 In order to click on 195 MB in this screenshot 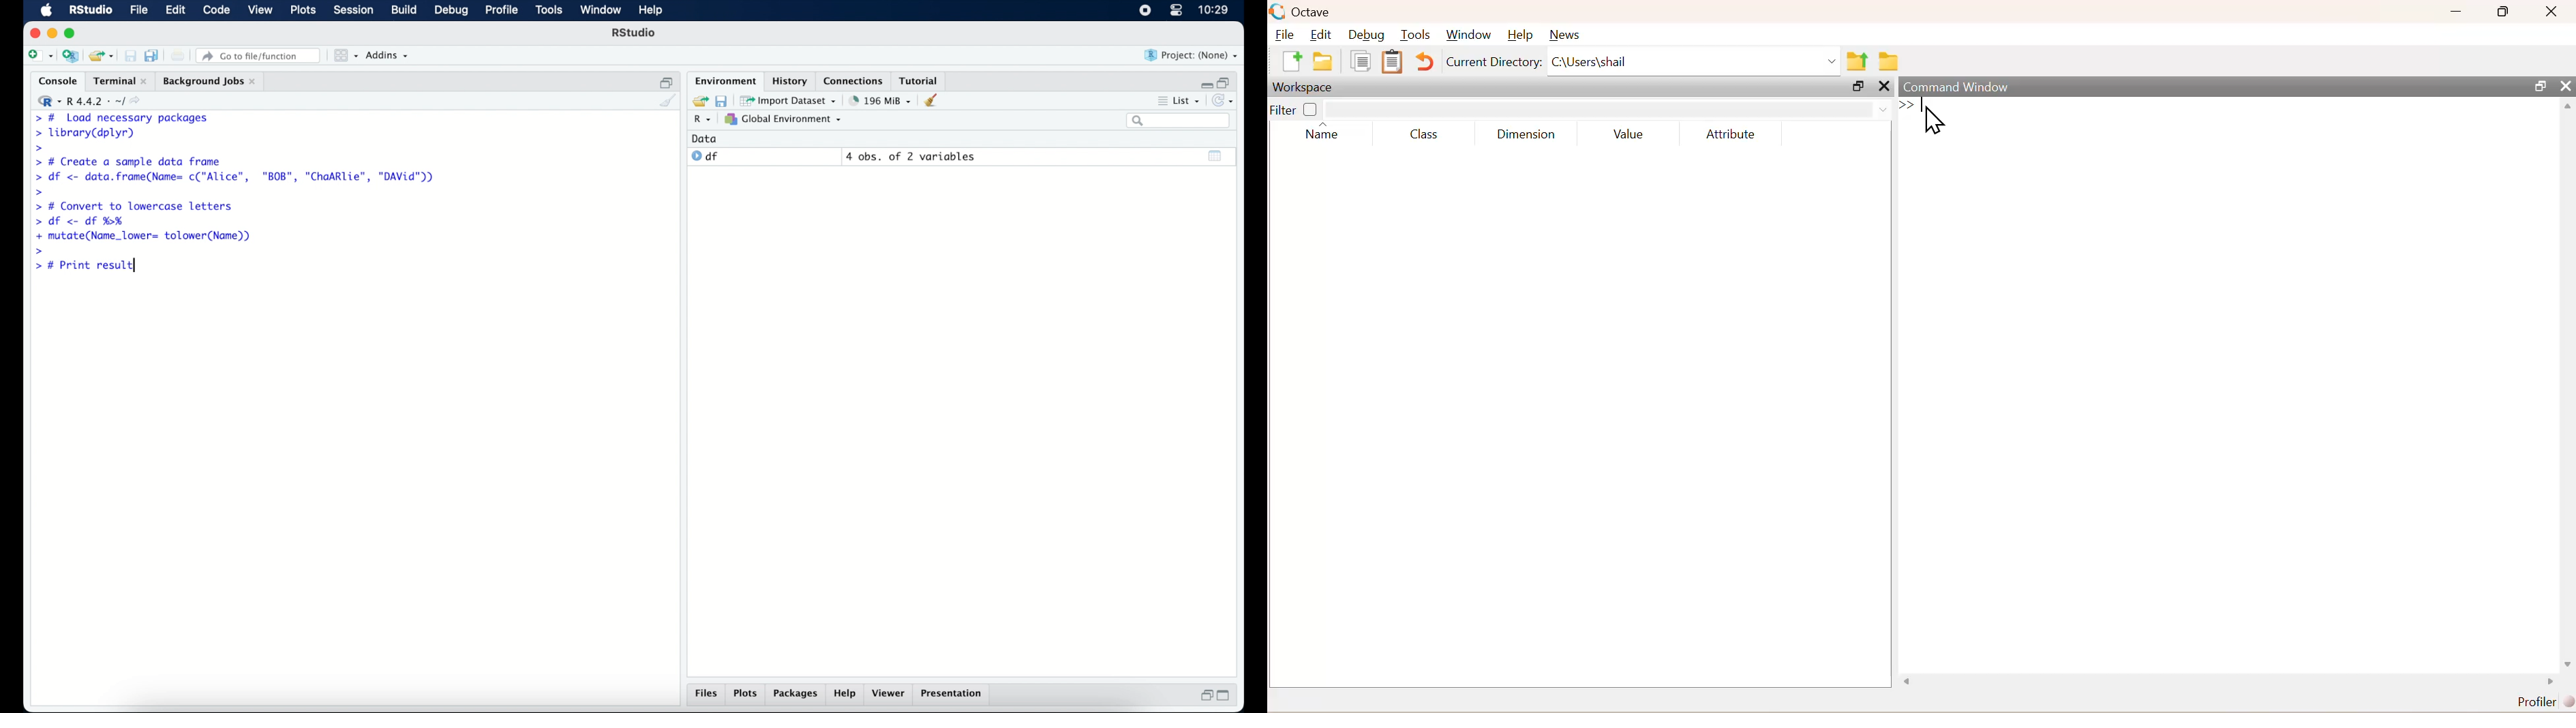, I will do `click(879, 100)`.